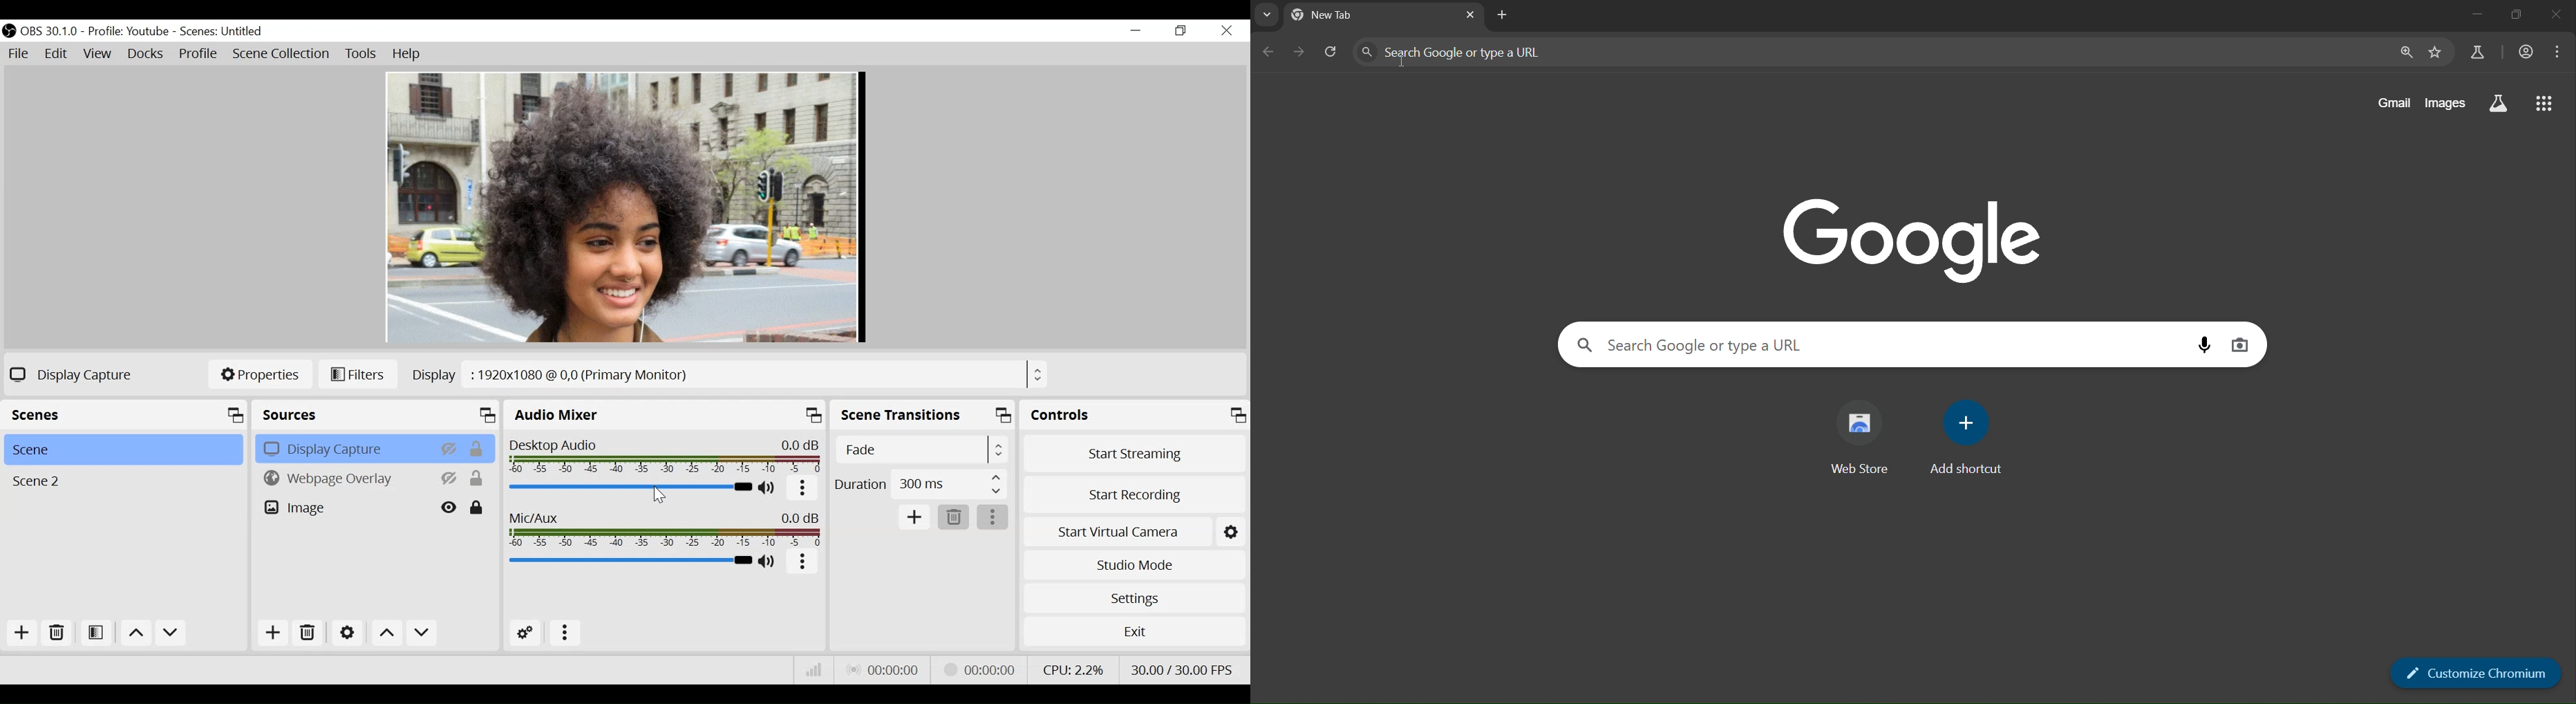  Describe the element at coordinates (362, 54) in the screenshot. I see `Tools` at that location.